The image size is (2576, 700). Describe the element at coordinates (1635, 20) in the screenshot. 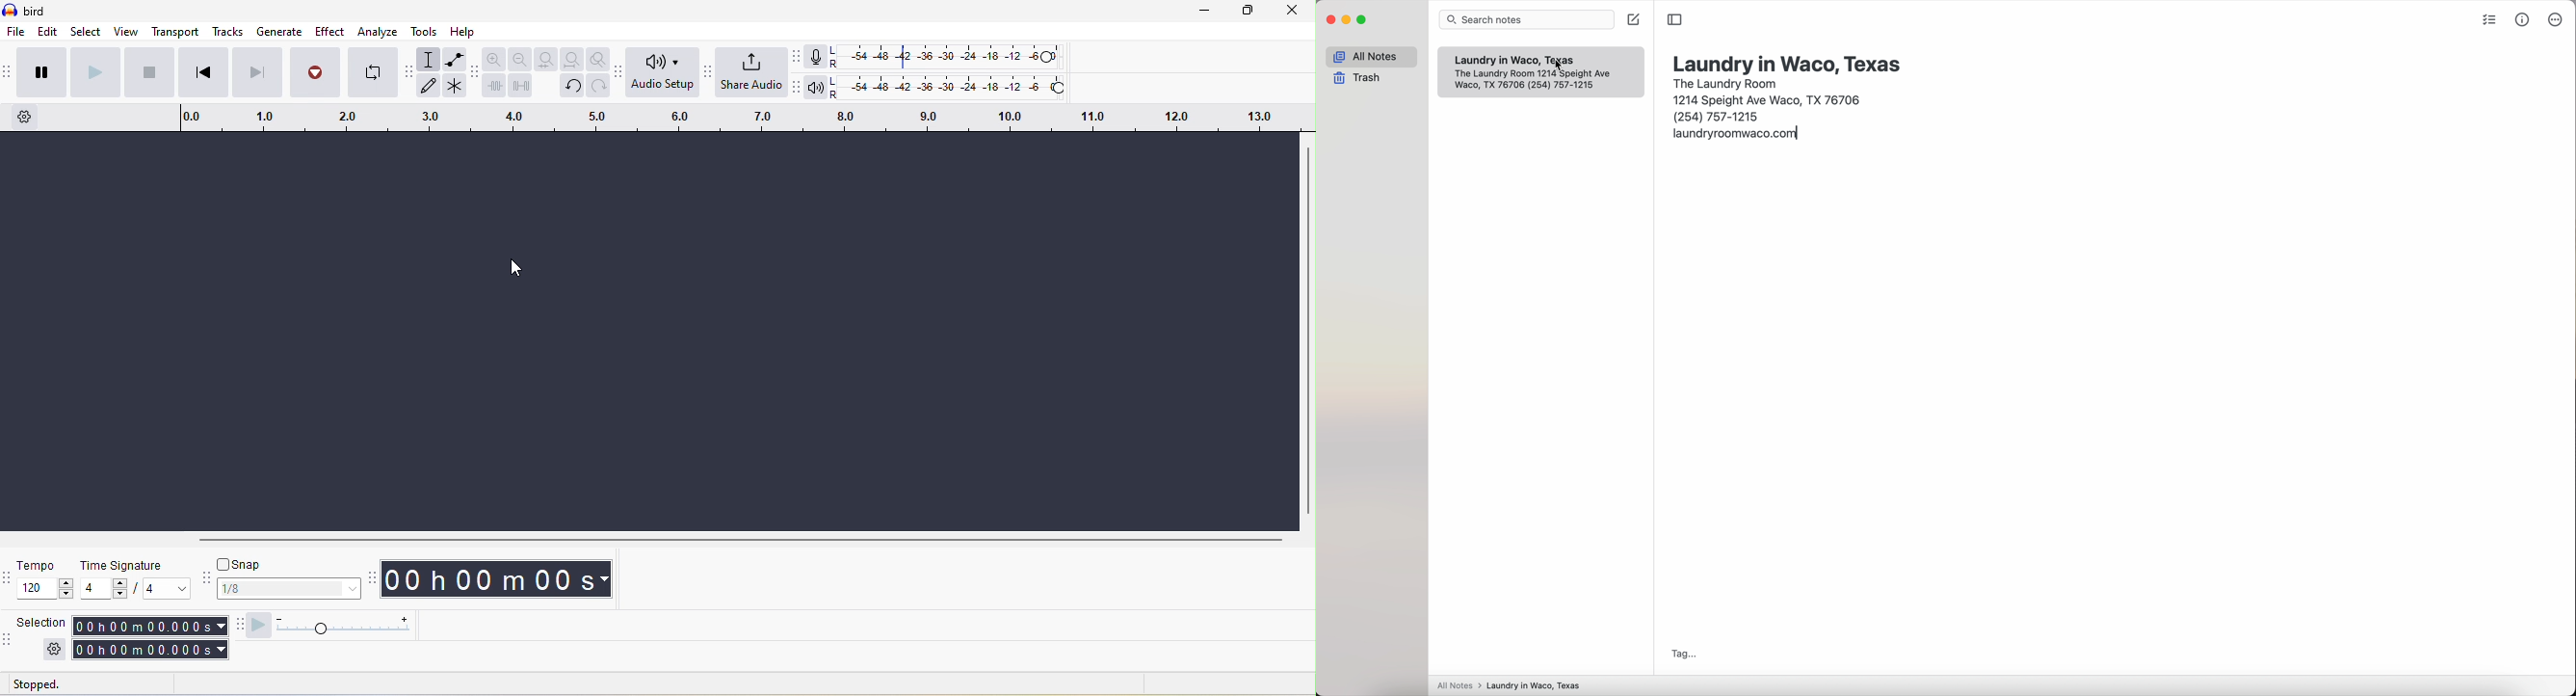

I see `click on create note` at that location.